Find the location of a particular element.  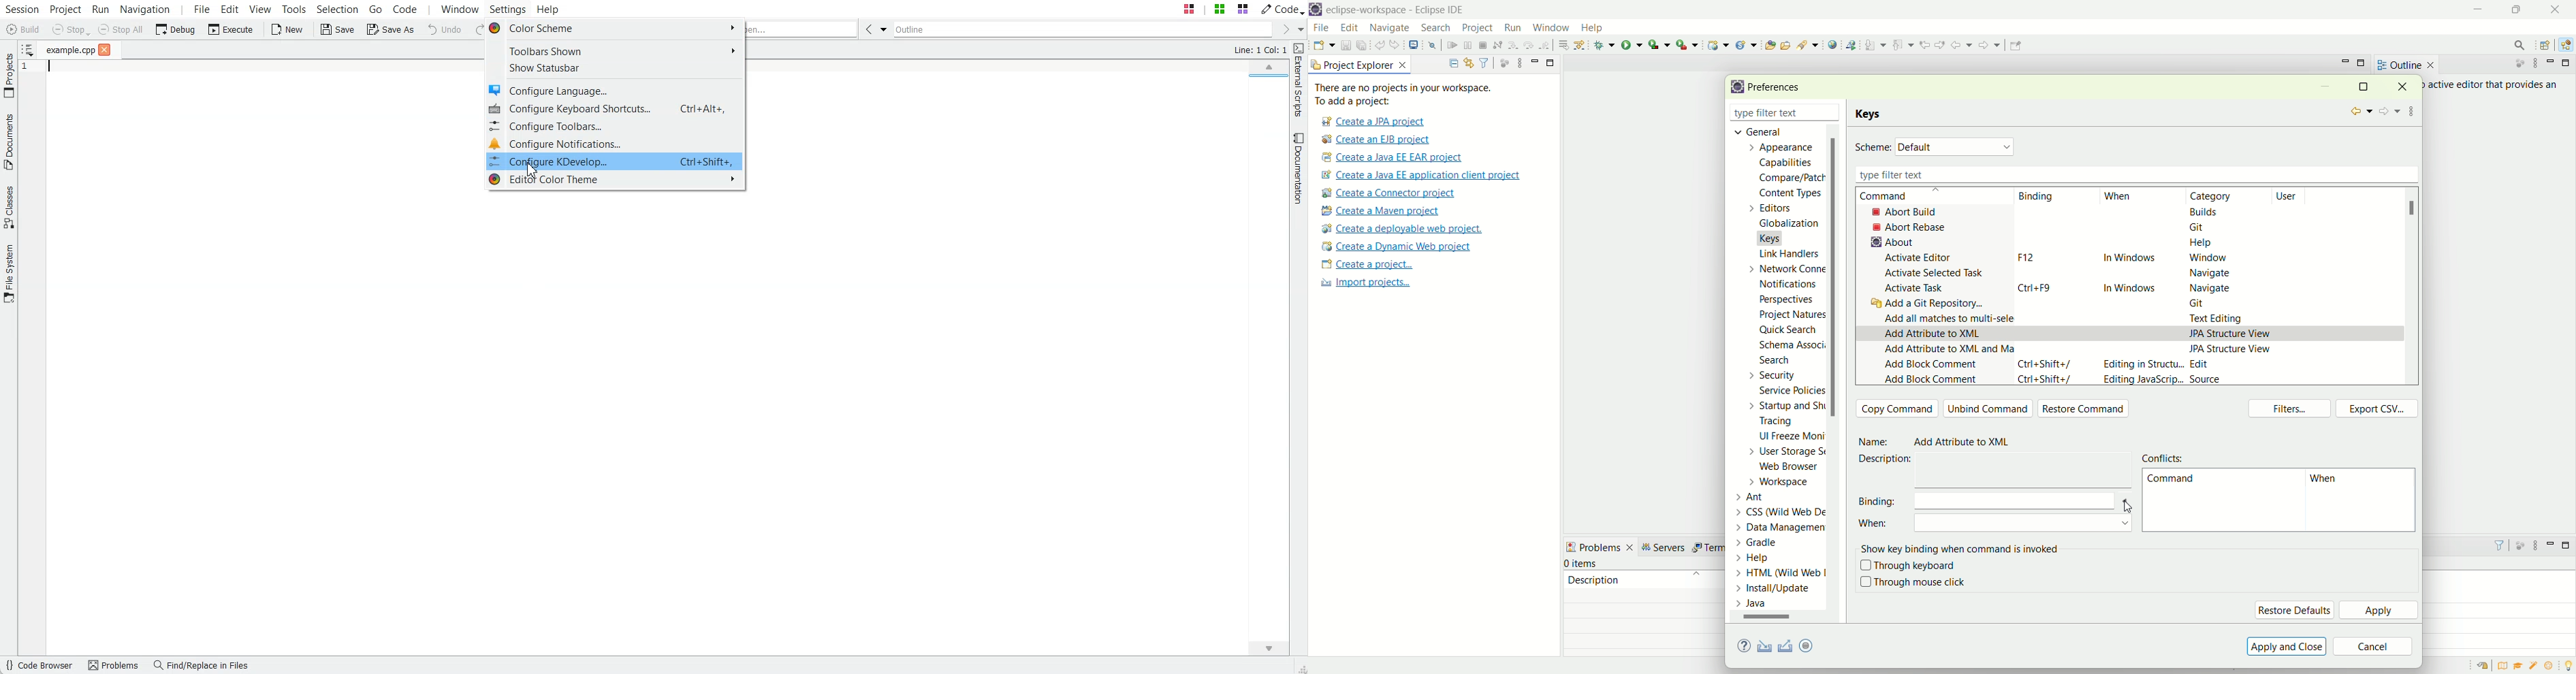

skip all breakpoints is located at coordinates (1434, 46).